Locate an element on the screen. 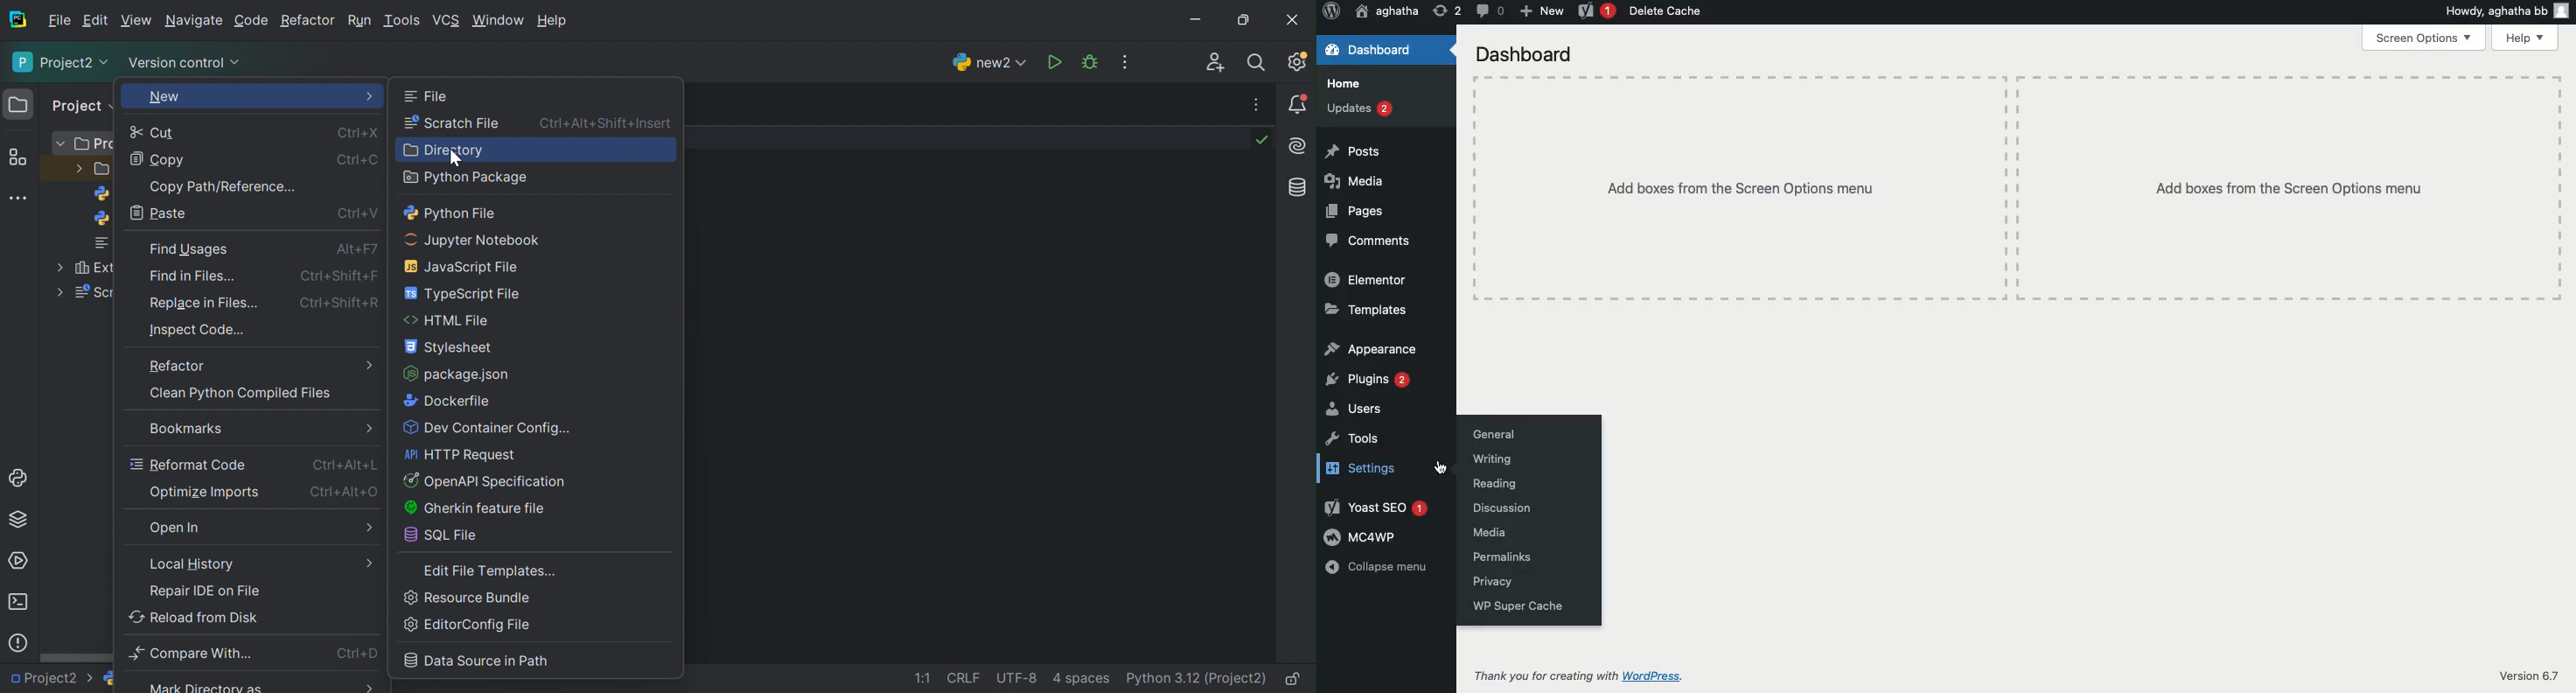  new2 is located at coordinates (988, 63).